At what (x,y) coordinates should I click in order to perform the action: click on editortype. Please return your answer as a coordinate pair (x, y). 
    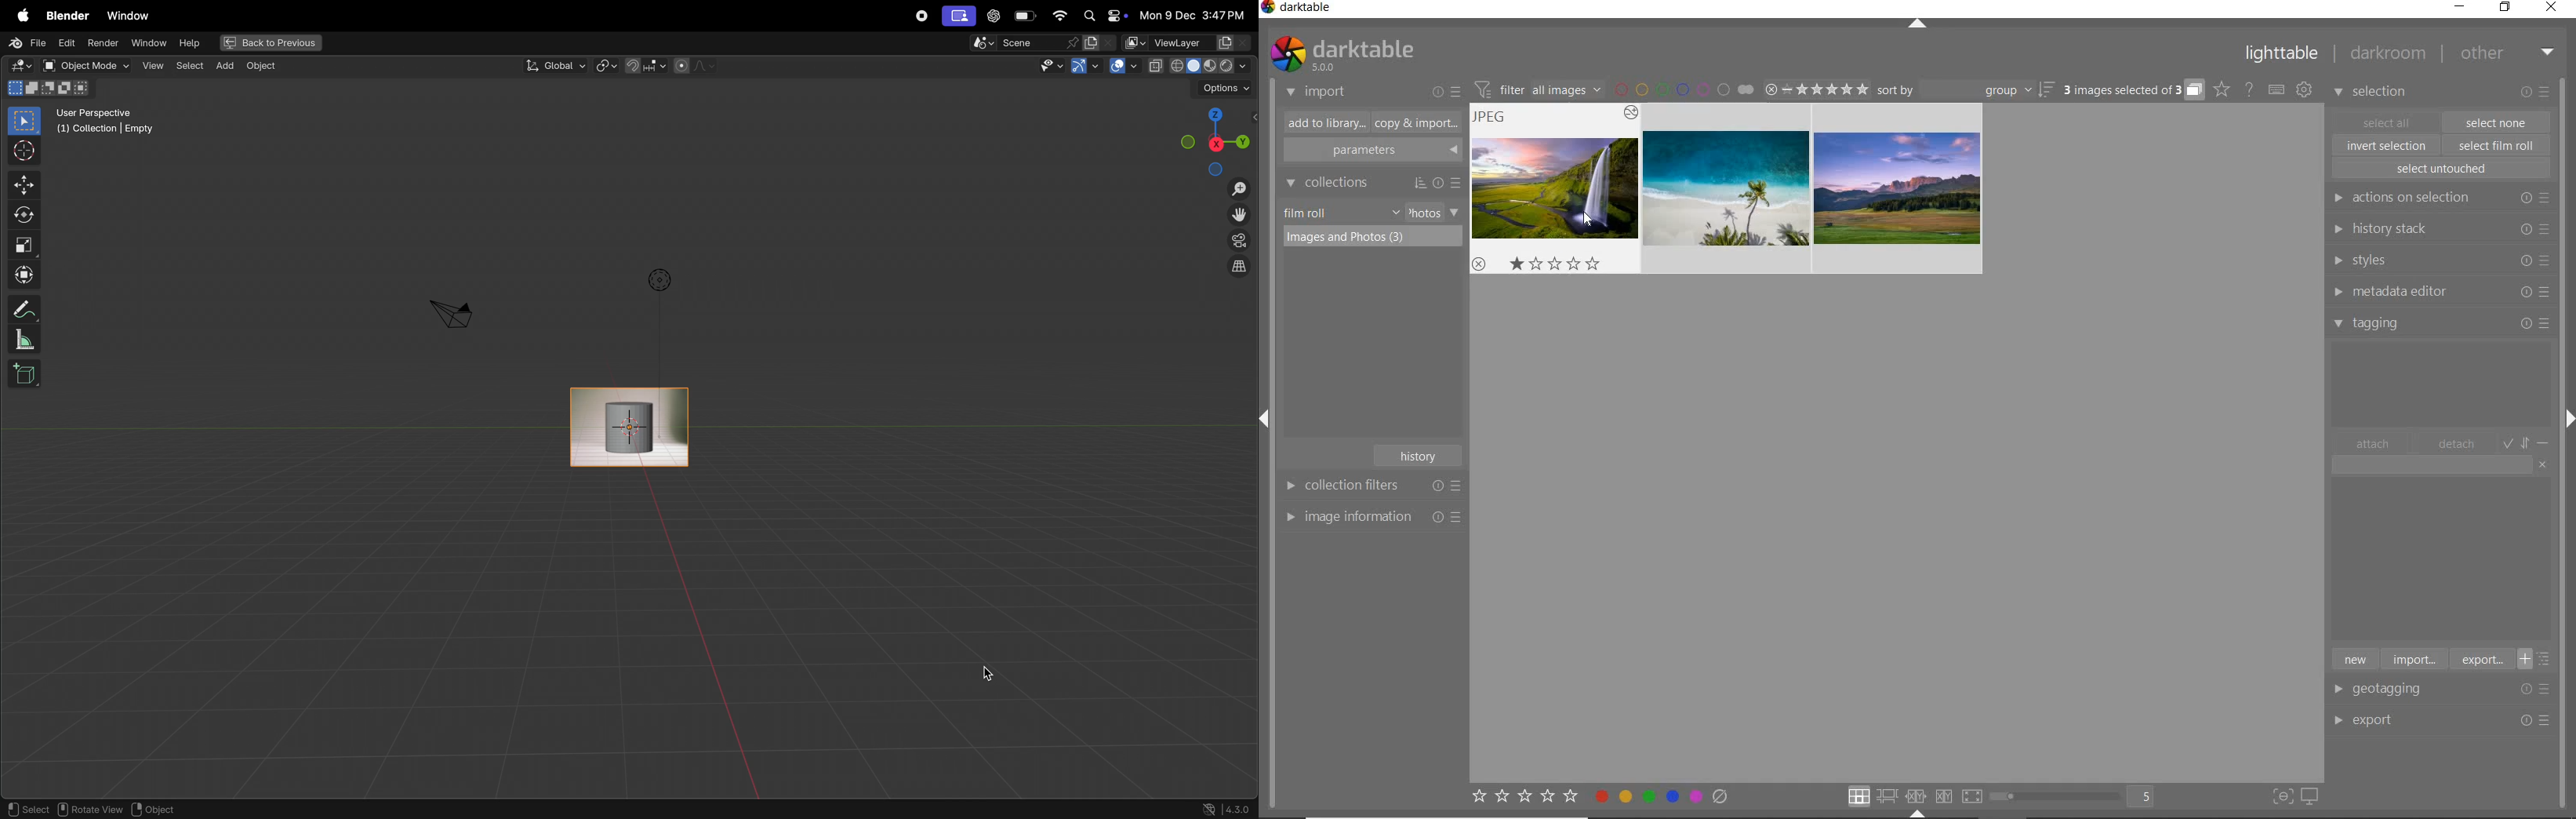
    Looking at the image, I should click on (24, 66).